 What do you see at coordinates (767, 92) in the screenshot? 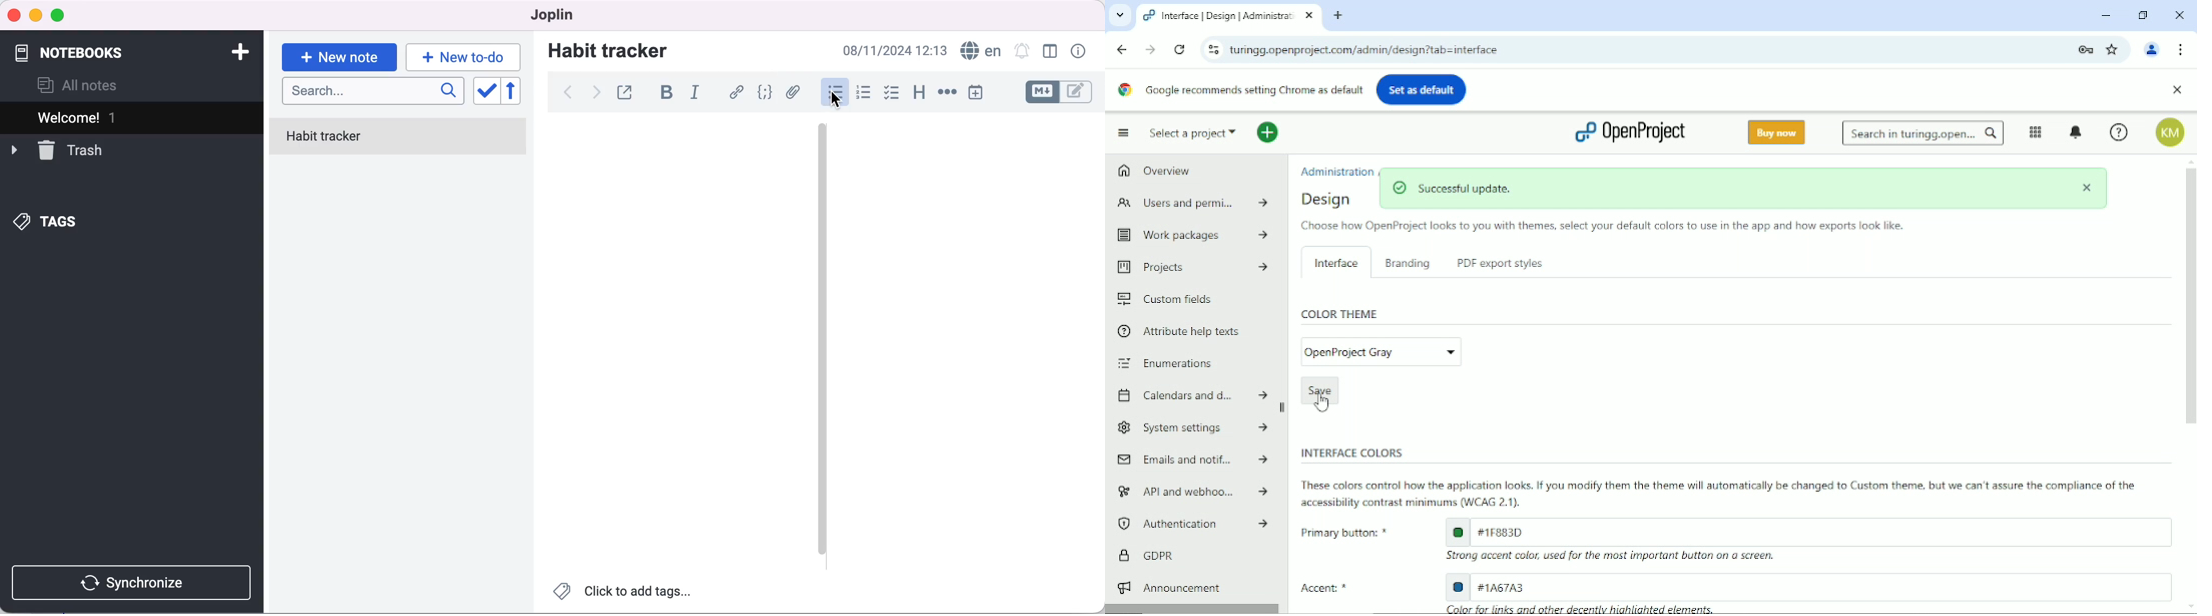
I see `code` at bounding box center [767, 92].